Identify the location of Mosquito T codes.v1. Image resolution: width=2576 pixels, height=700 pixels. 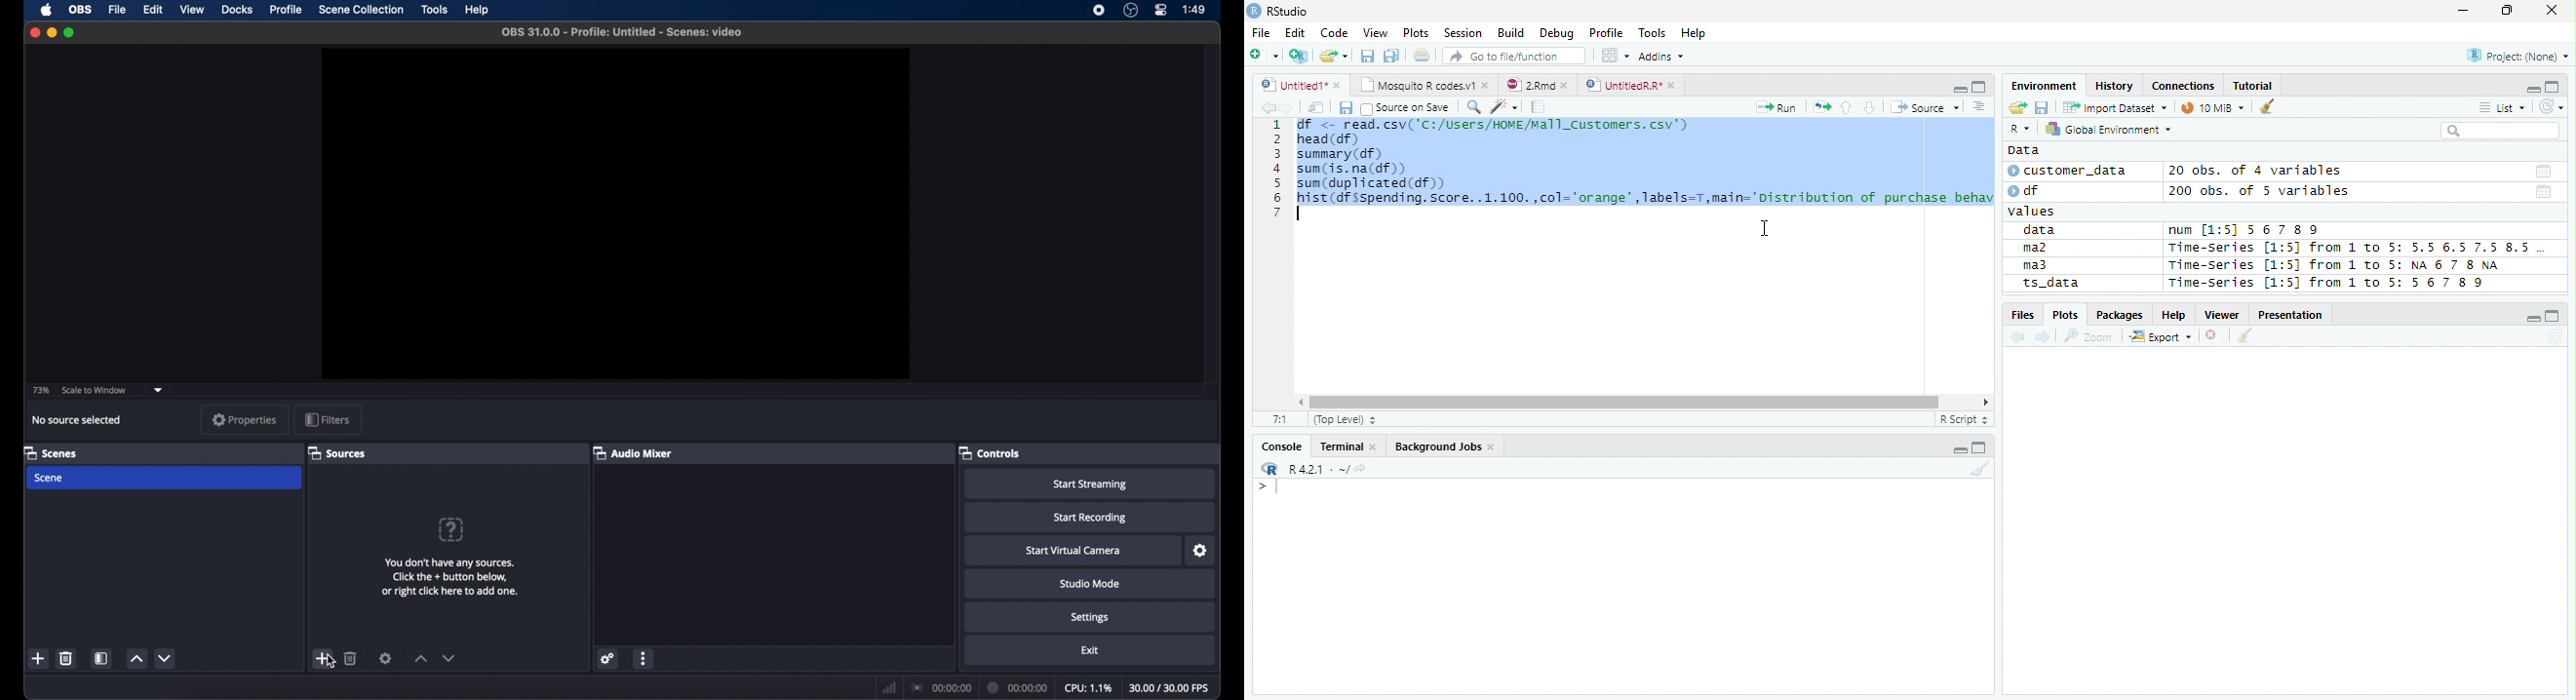
(1425, 86).